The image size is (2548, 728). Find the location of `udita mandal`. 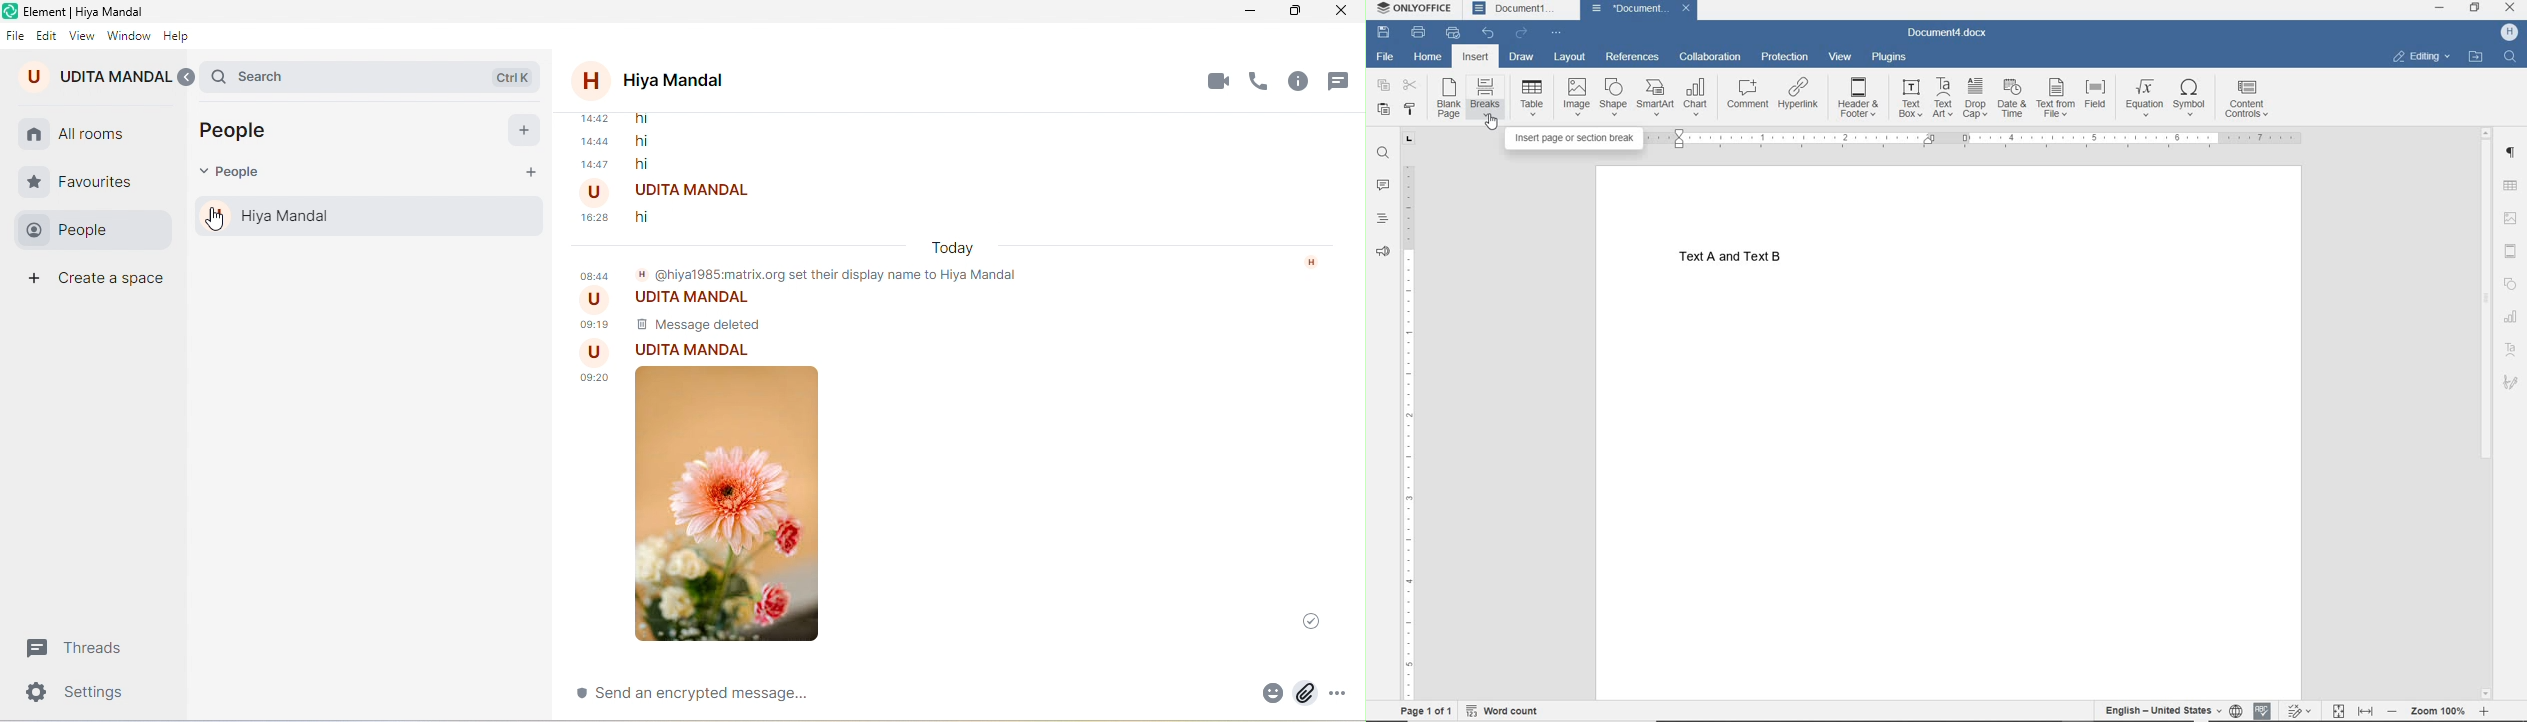

udita mandal is located at coordinates (96, 75).